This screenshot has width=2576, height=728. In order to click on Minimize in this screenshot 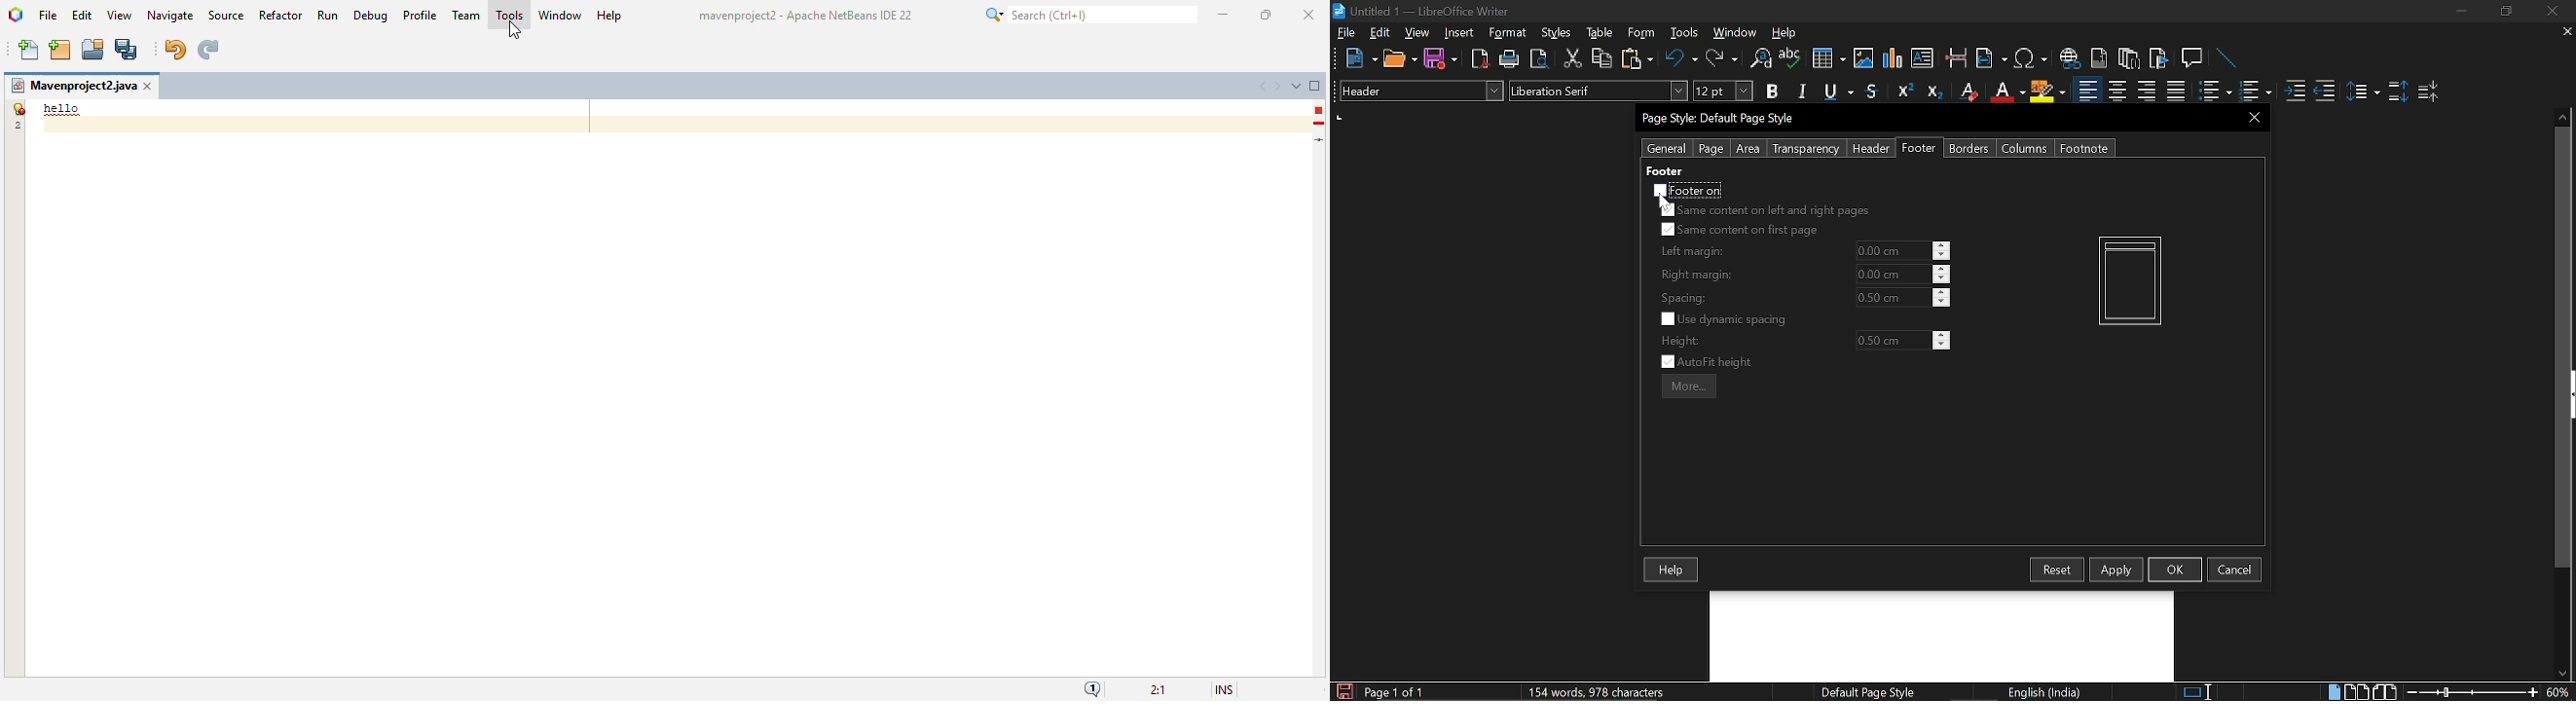, I will do `click(2461, 14)`.